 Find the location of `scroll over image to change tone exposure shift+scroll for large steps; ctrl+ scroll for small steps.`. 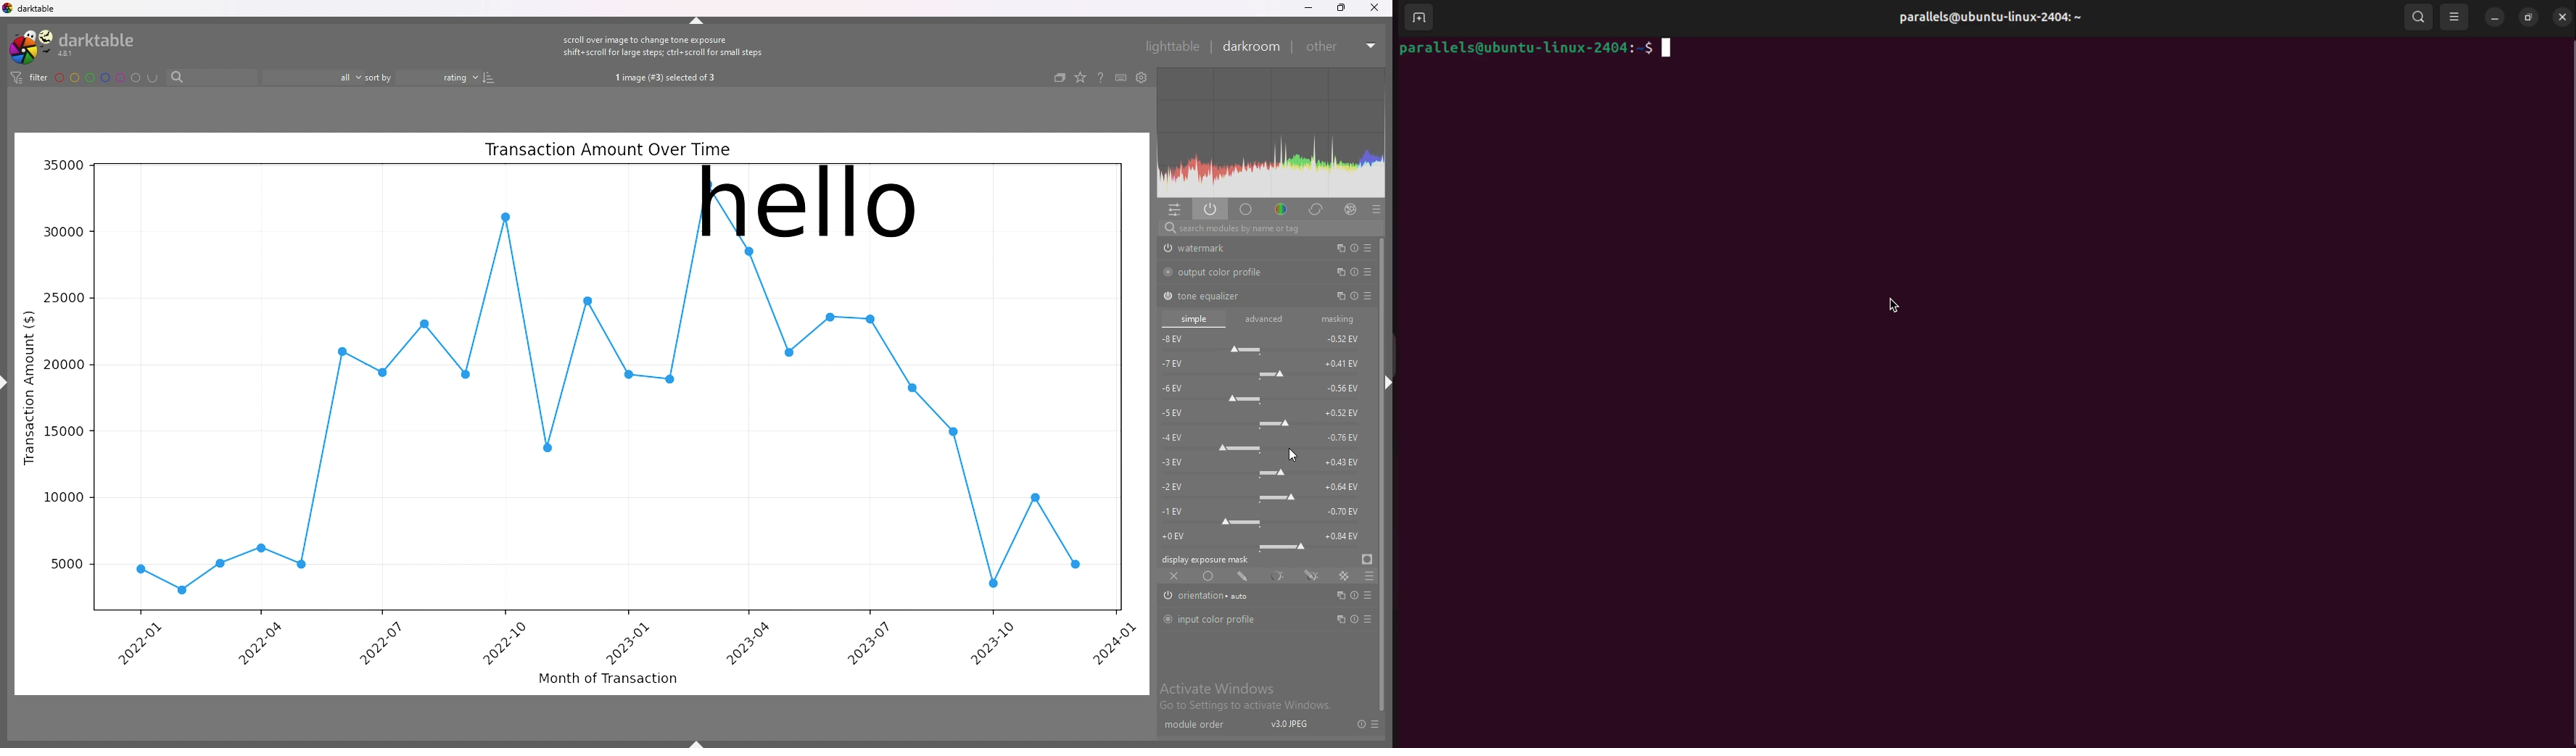

scroll over image to change tone exposure shift+scroll for large steps; ctrl+ scroll for small steps. is located at coordinates (664, 46).